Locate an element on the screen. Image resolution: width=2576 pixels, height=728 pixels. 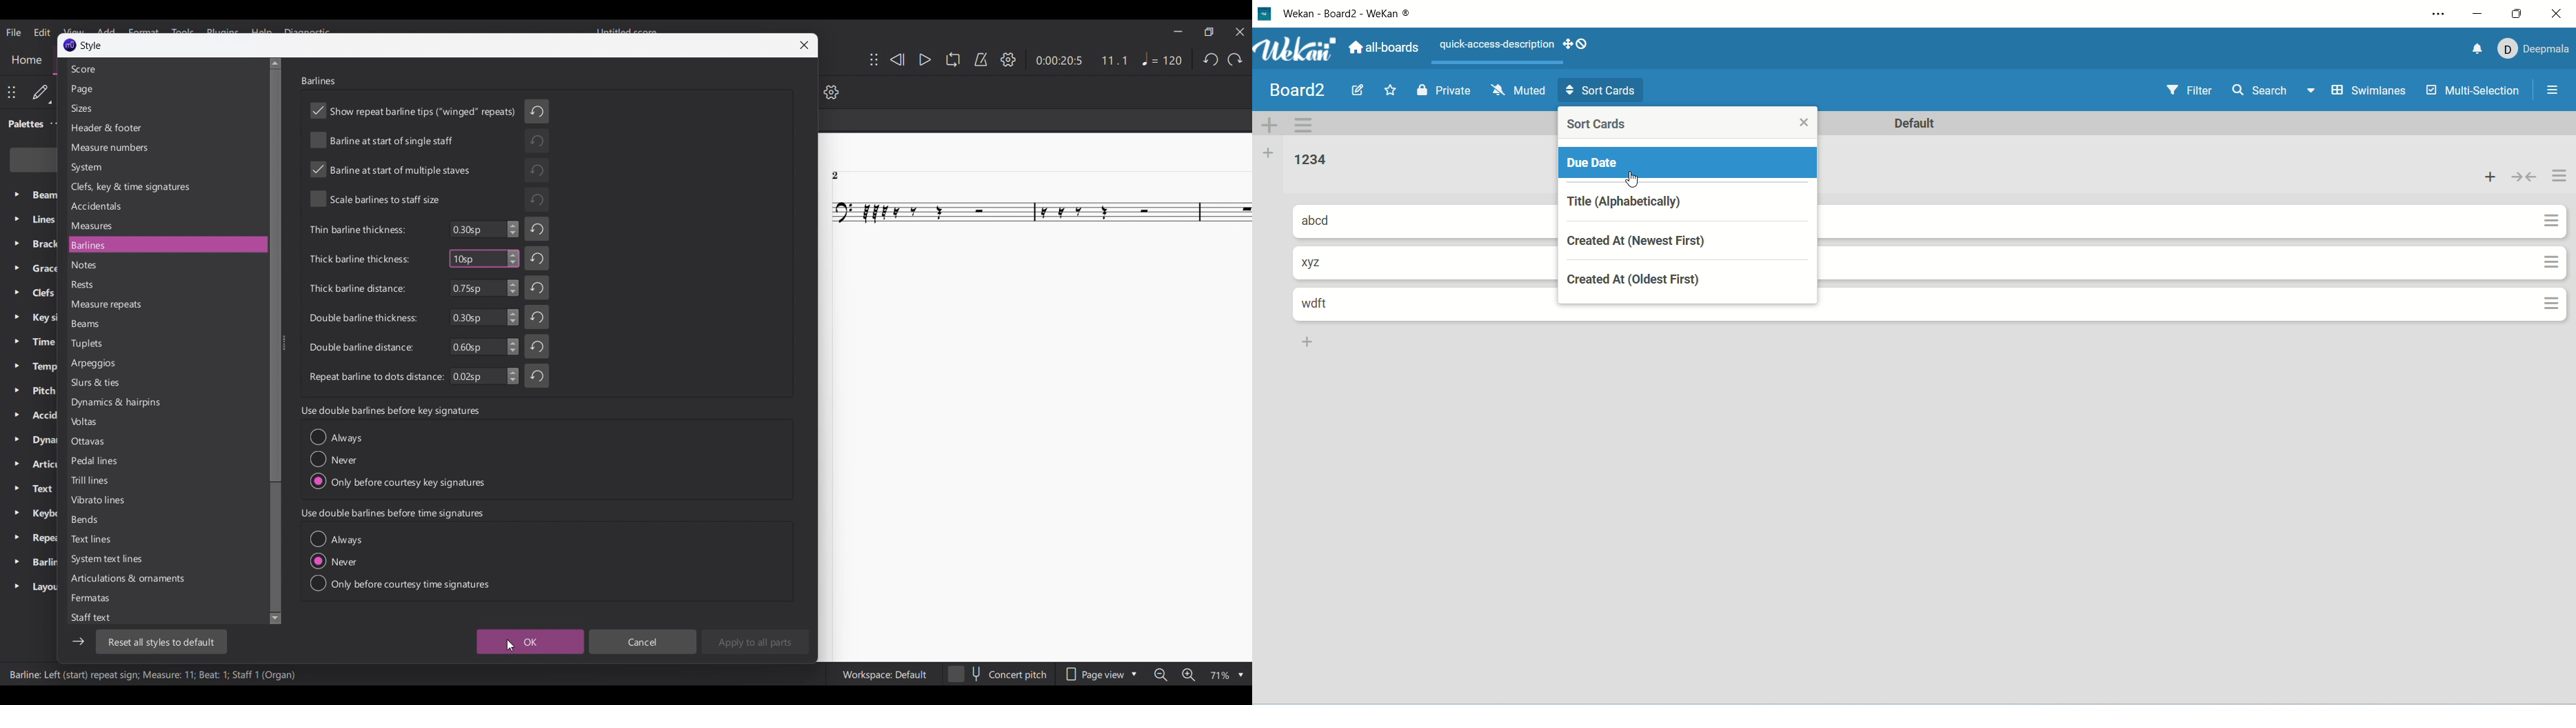
sort cards is located at coordinates (1689, 123).